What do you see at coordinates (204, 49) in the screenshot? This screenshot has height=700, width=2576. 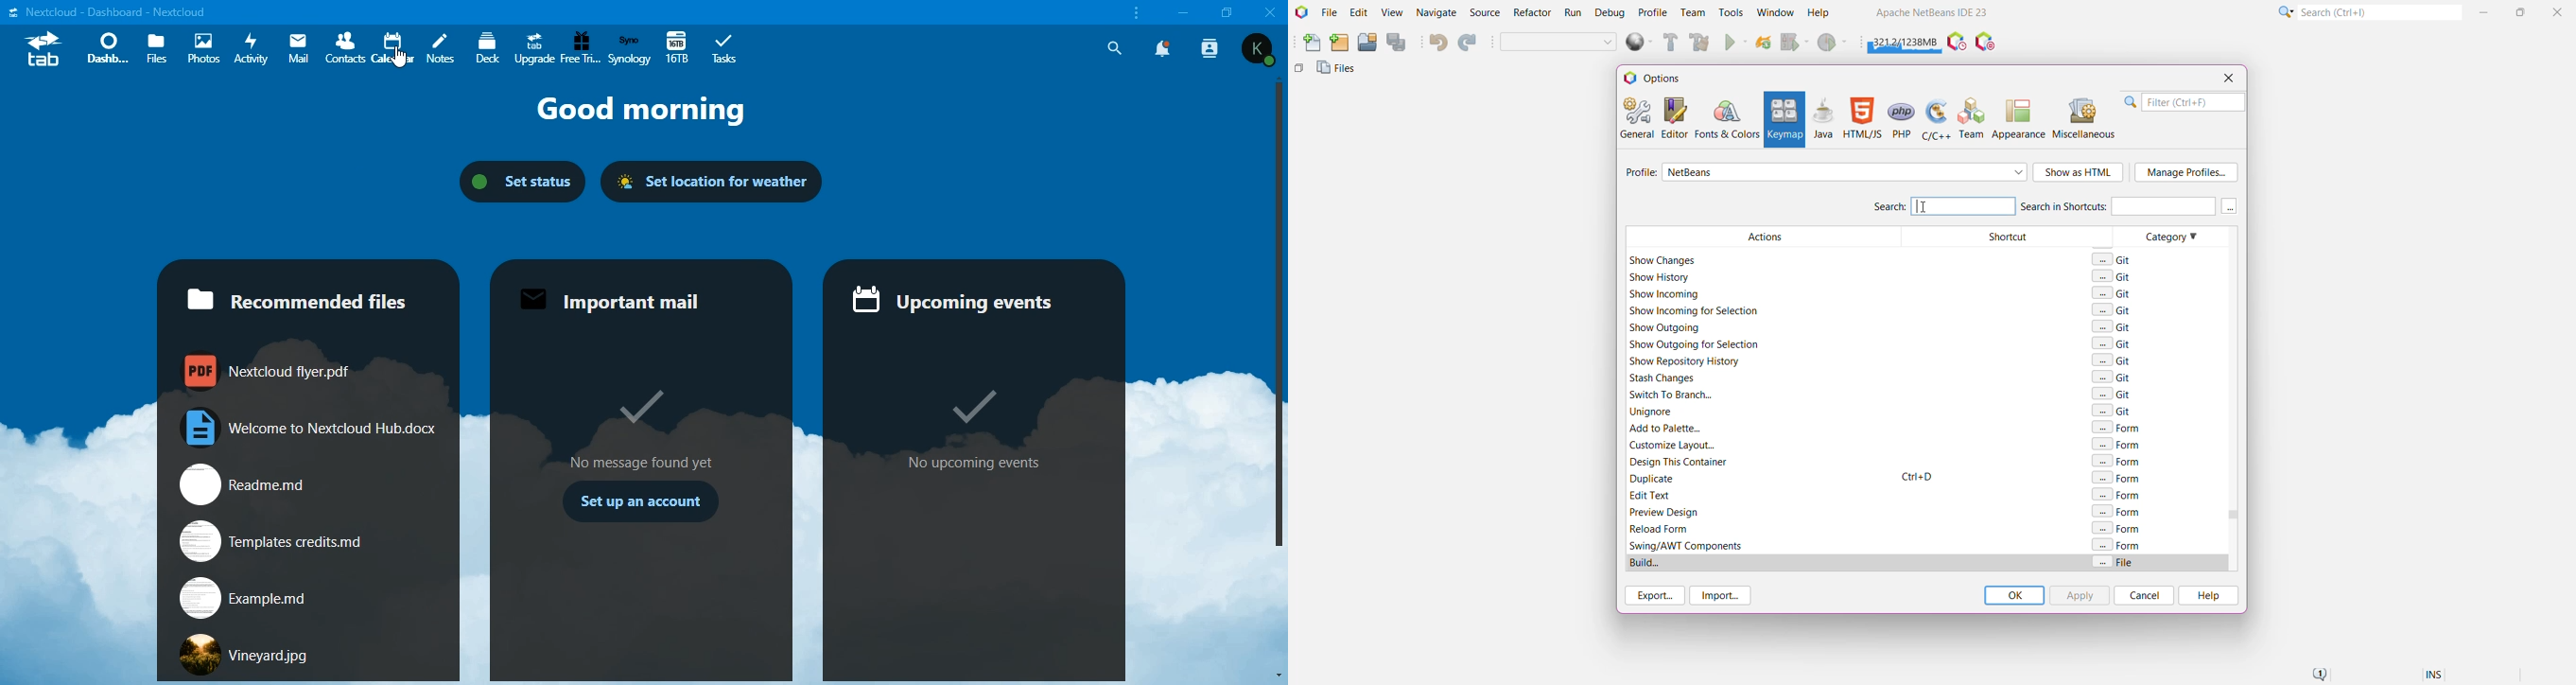 I see `photos` at bounding box center [204, 49].